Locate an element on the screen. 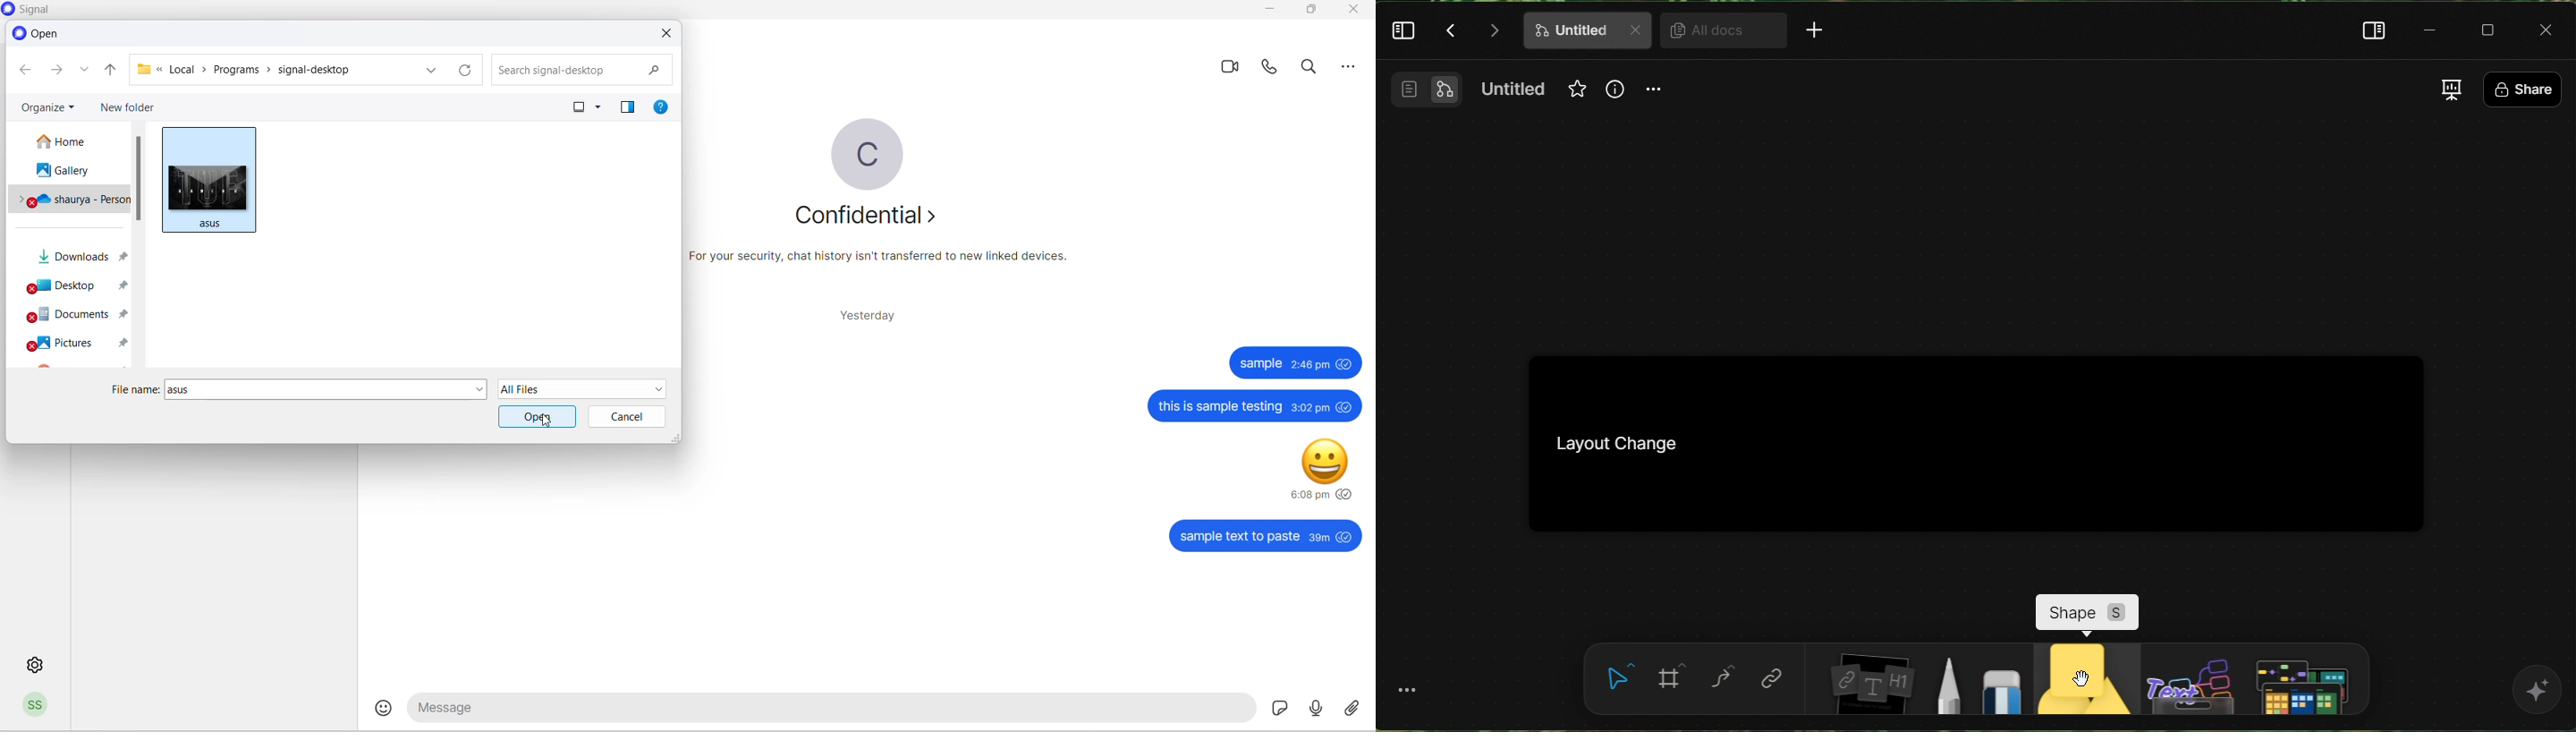  security related text is located at coordinates (886, 261).